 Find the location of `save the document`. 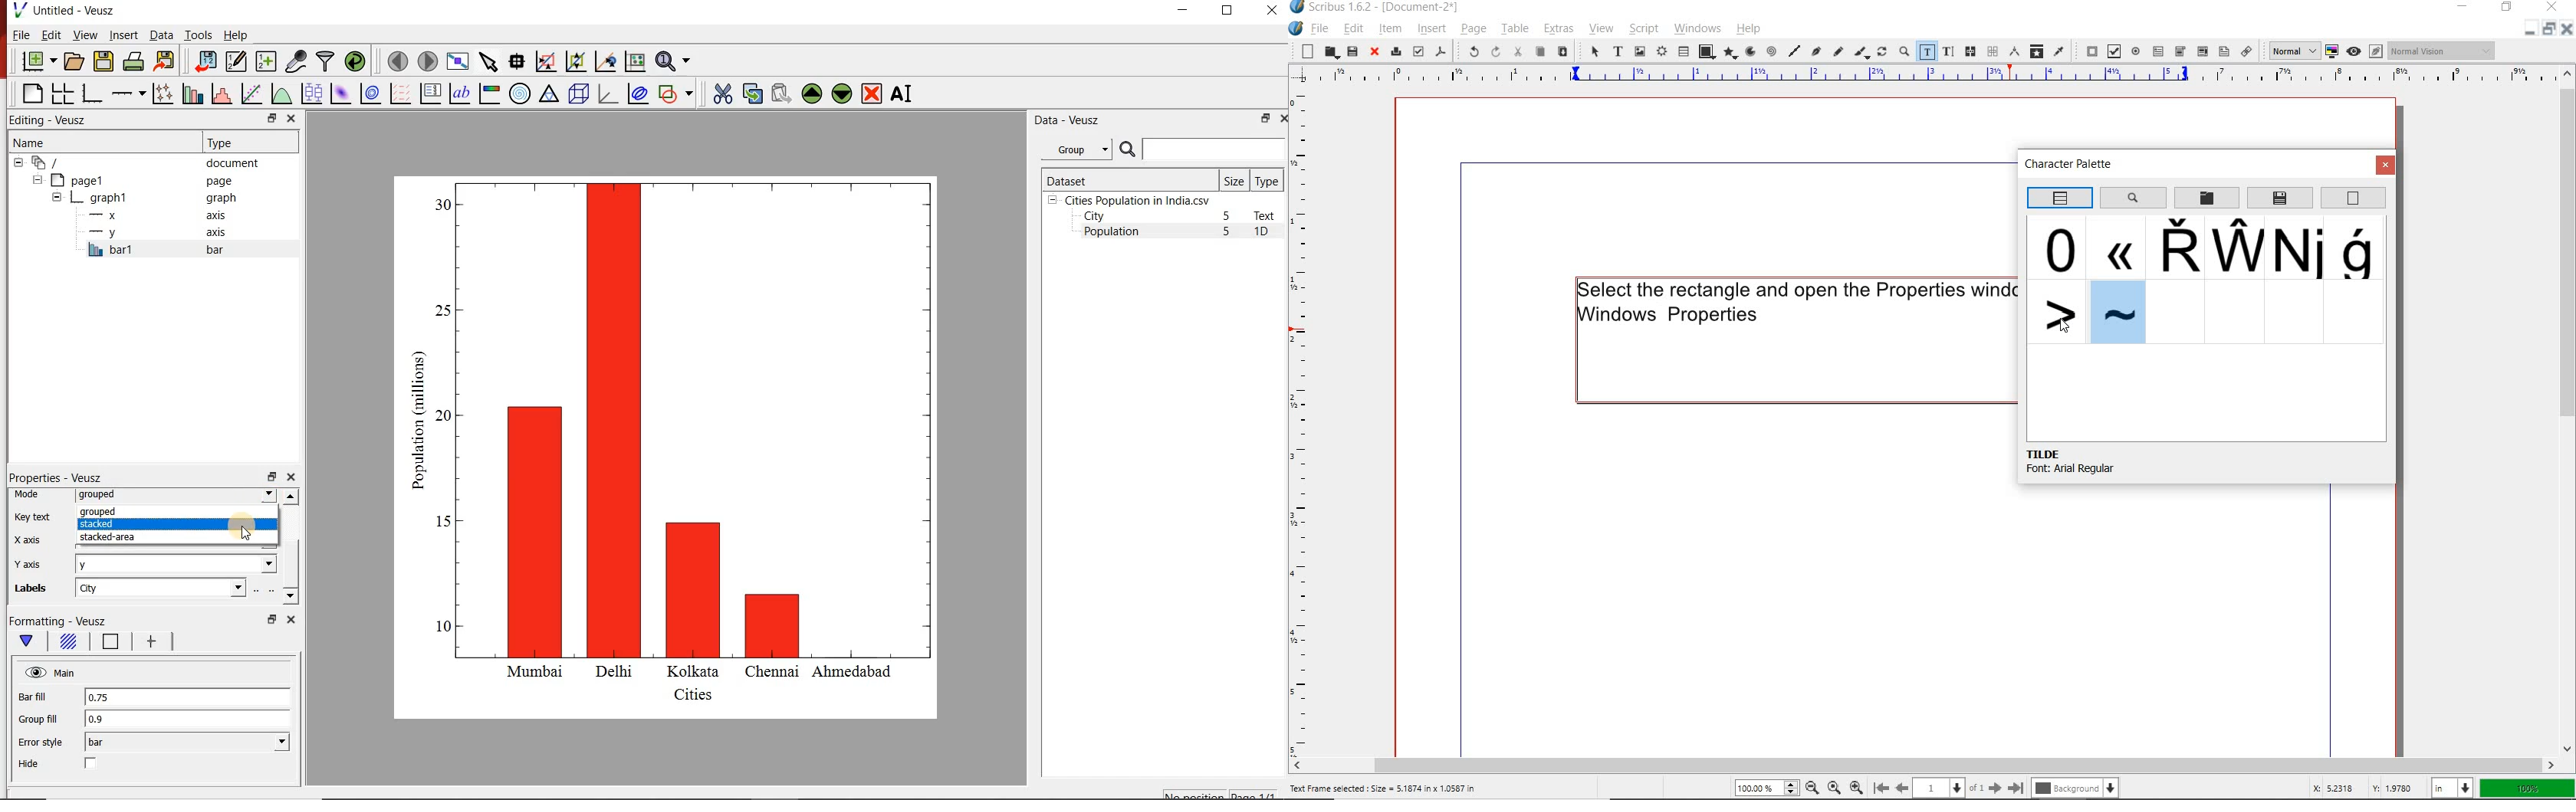

save the document is located at coordinates (104, 60).